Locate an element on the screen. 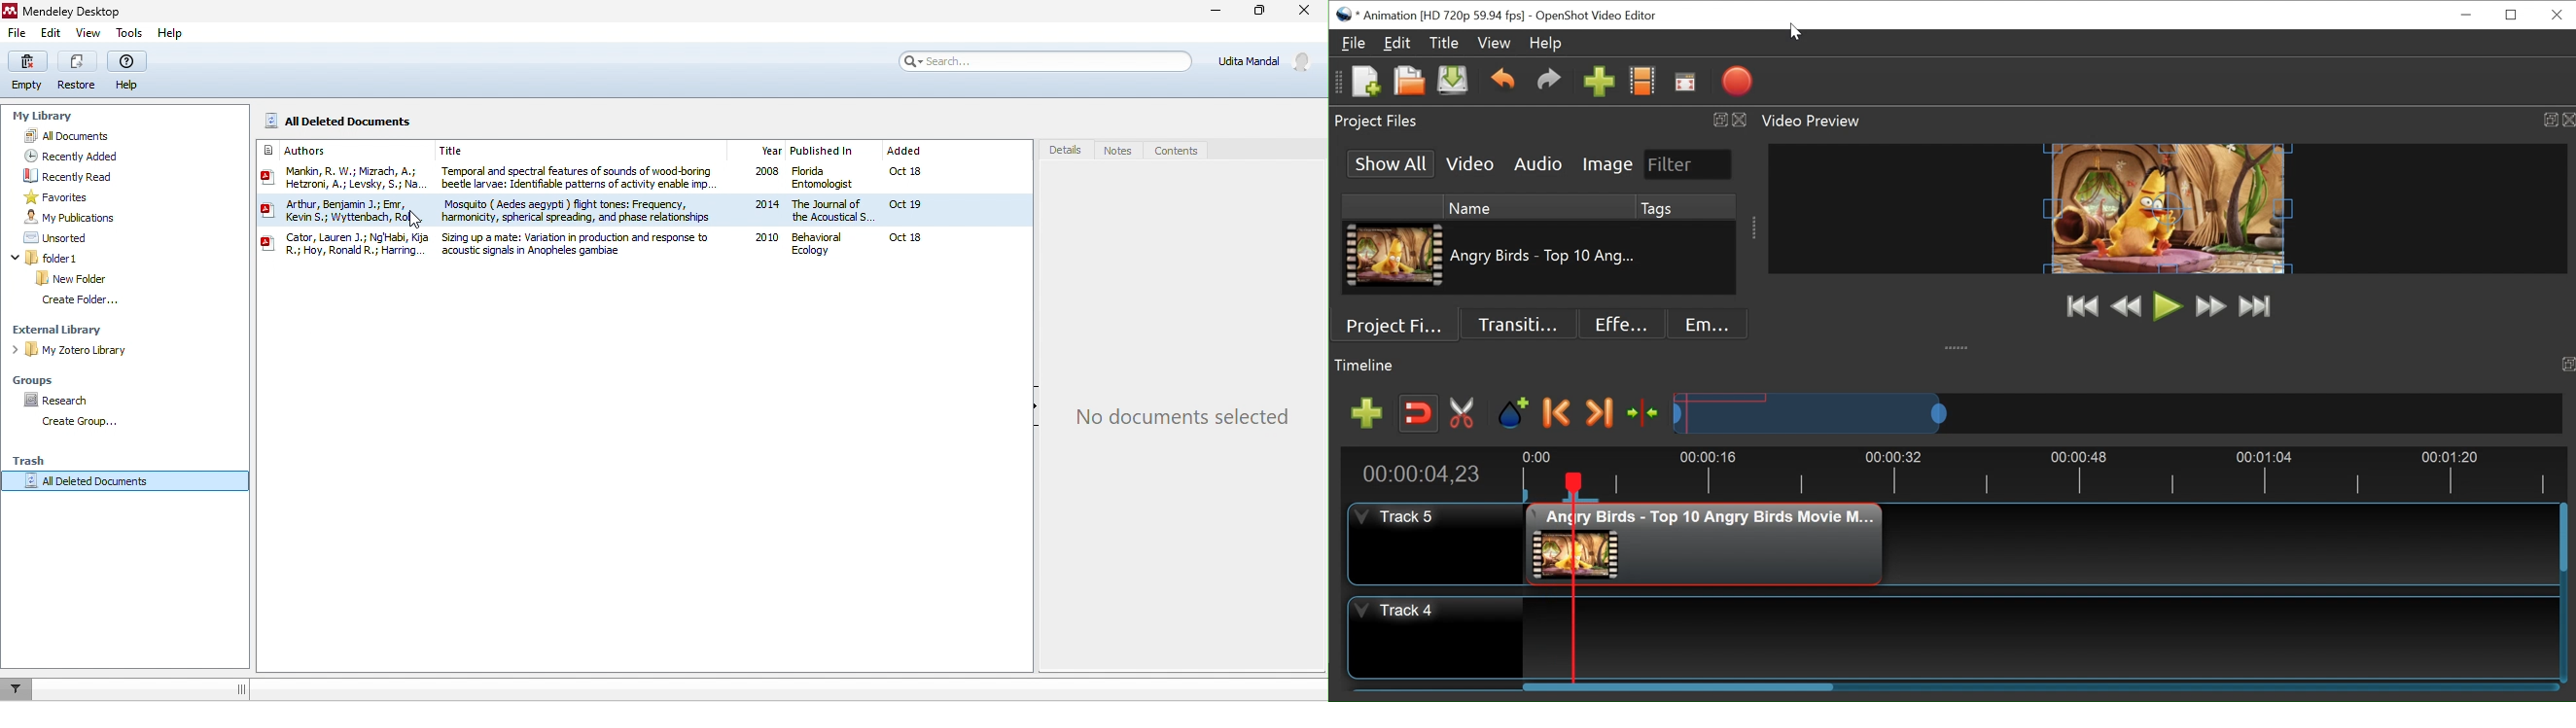  no documents selected is located at coordinates (1190, 402).